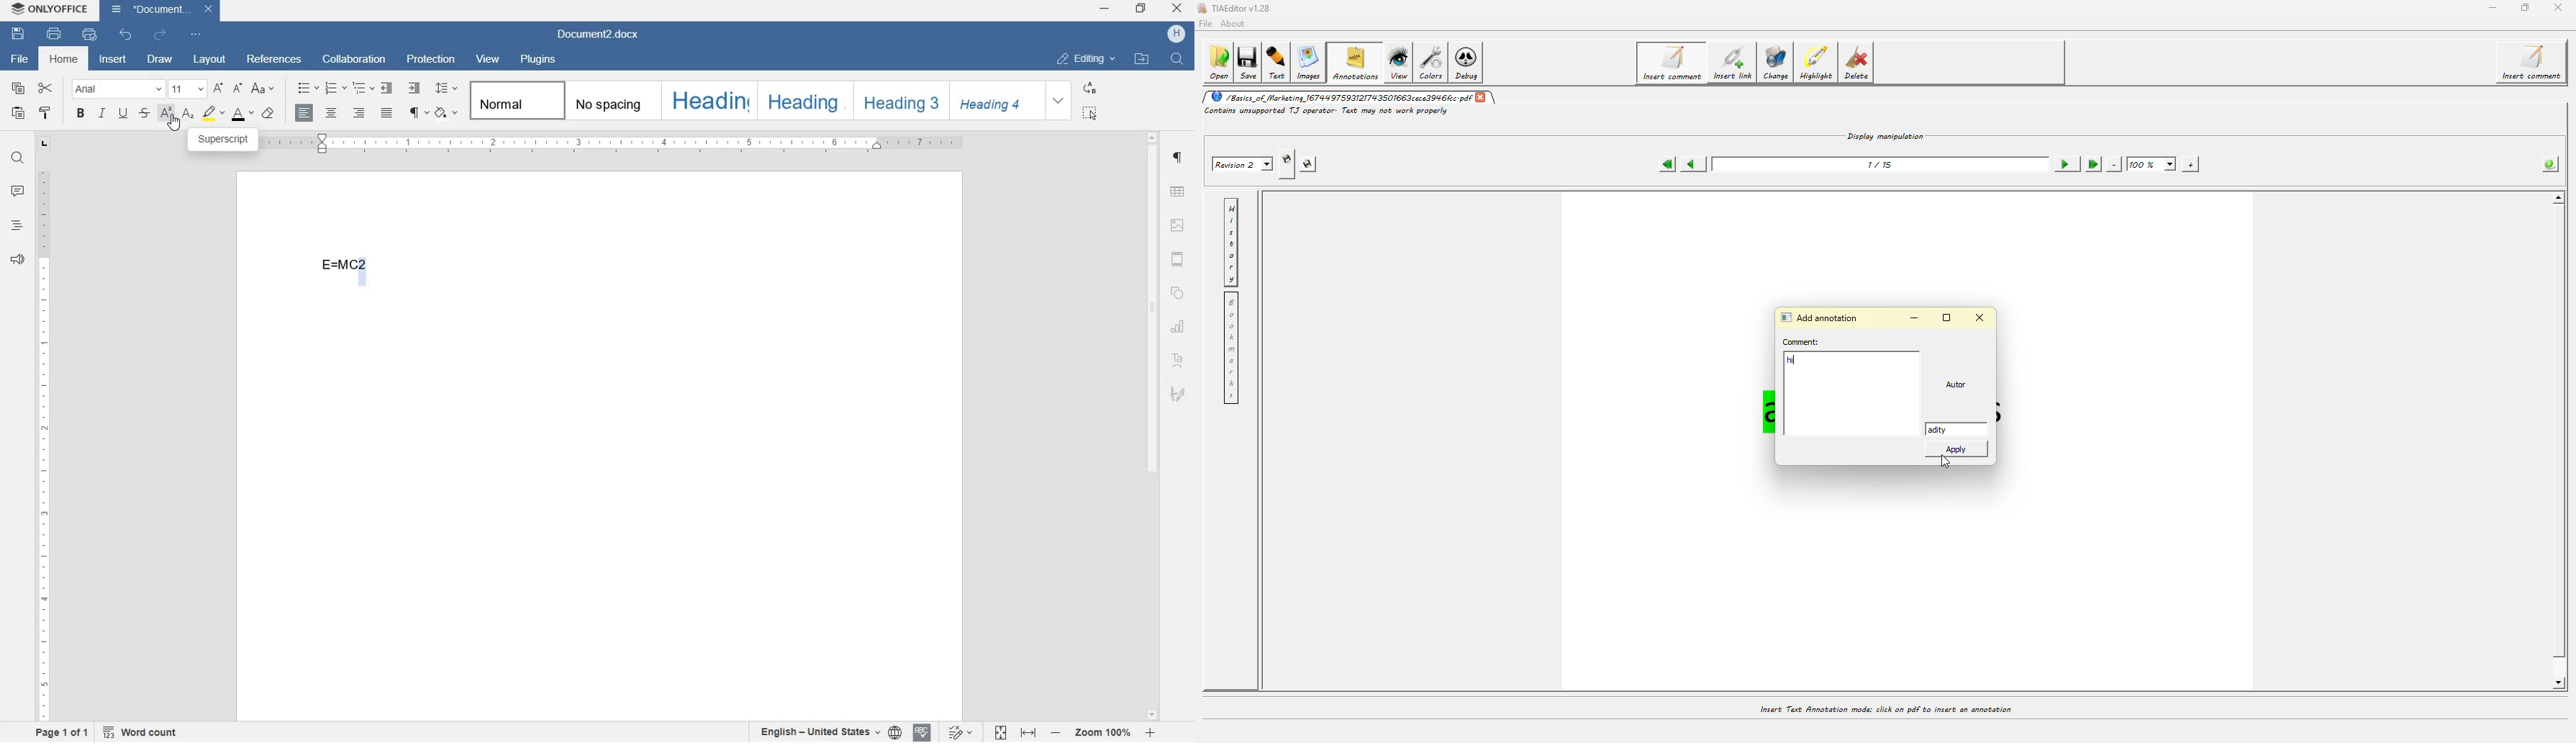 The height and width of the screenshot is (756, 2576). What do you see at coordinates (145, 114) in the screenshot?
I see `strikethrough` at bounding box center [145, 114].